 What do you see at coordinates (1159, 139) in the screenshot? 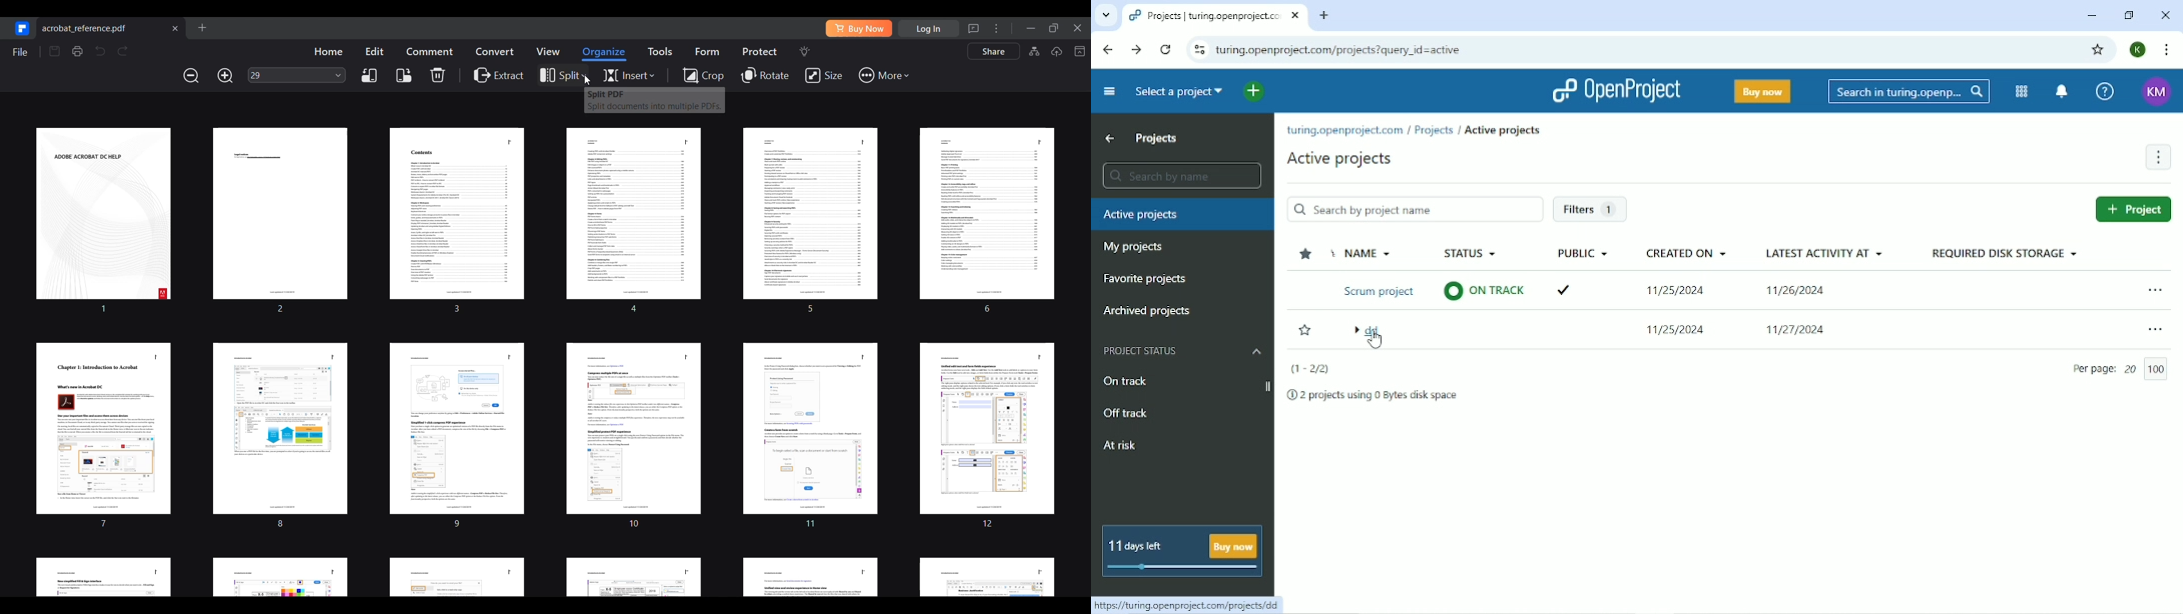
I see `Projects` at bounding box center [1159, 139].